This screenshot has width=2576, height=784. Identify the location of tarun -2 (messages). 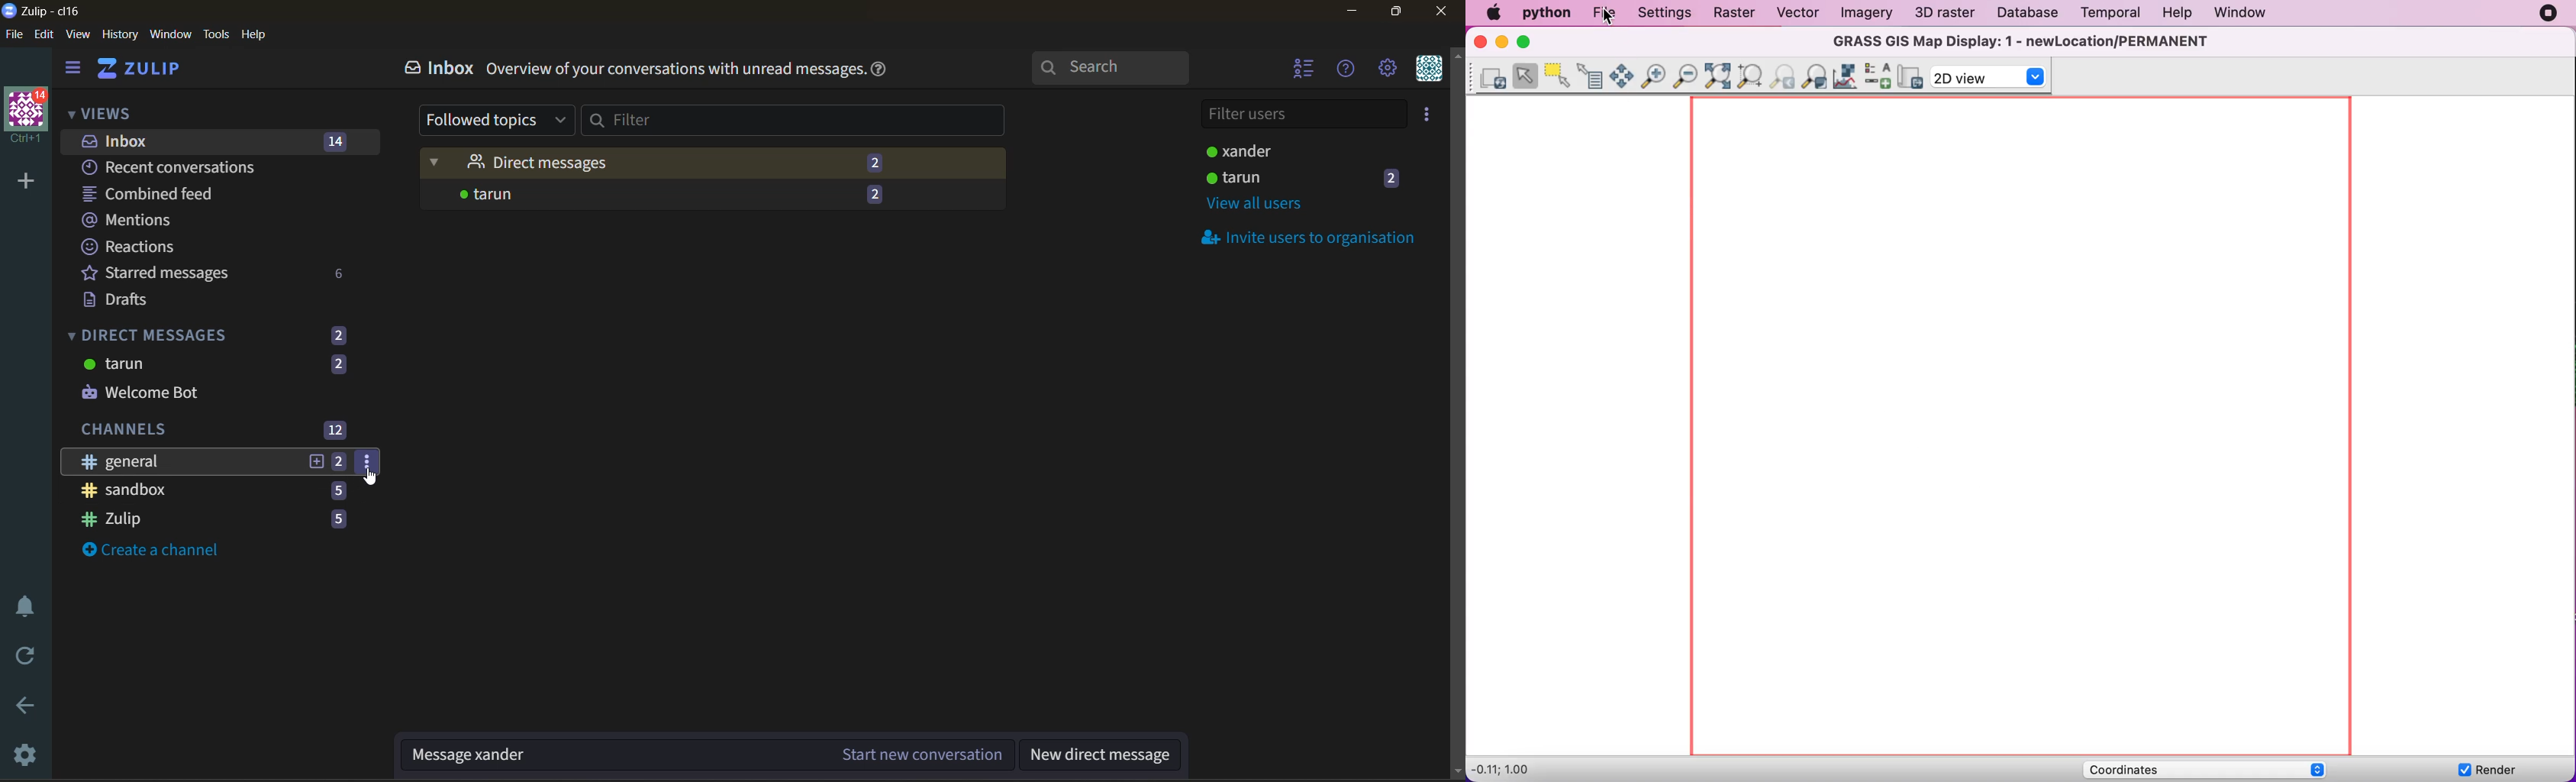
(713, 199).